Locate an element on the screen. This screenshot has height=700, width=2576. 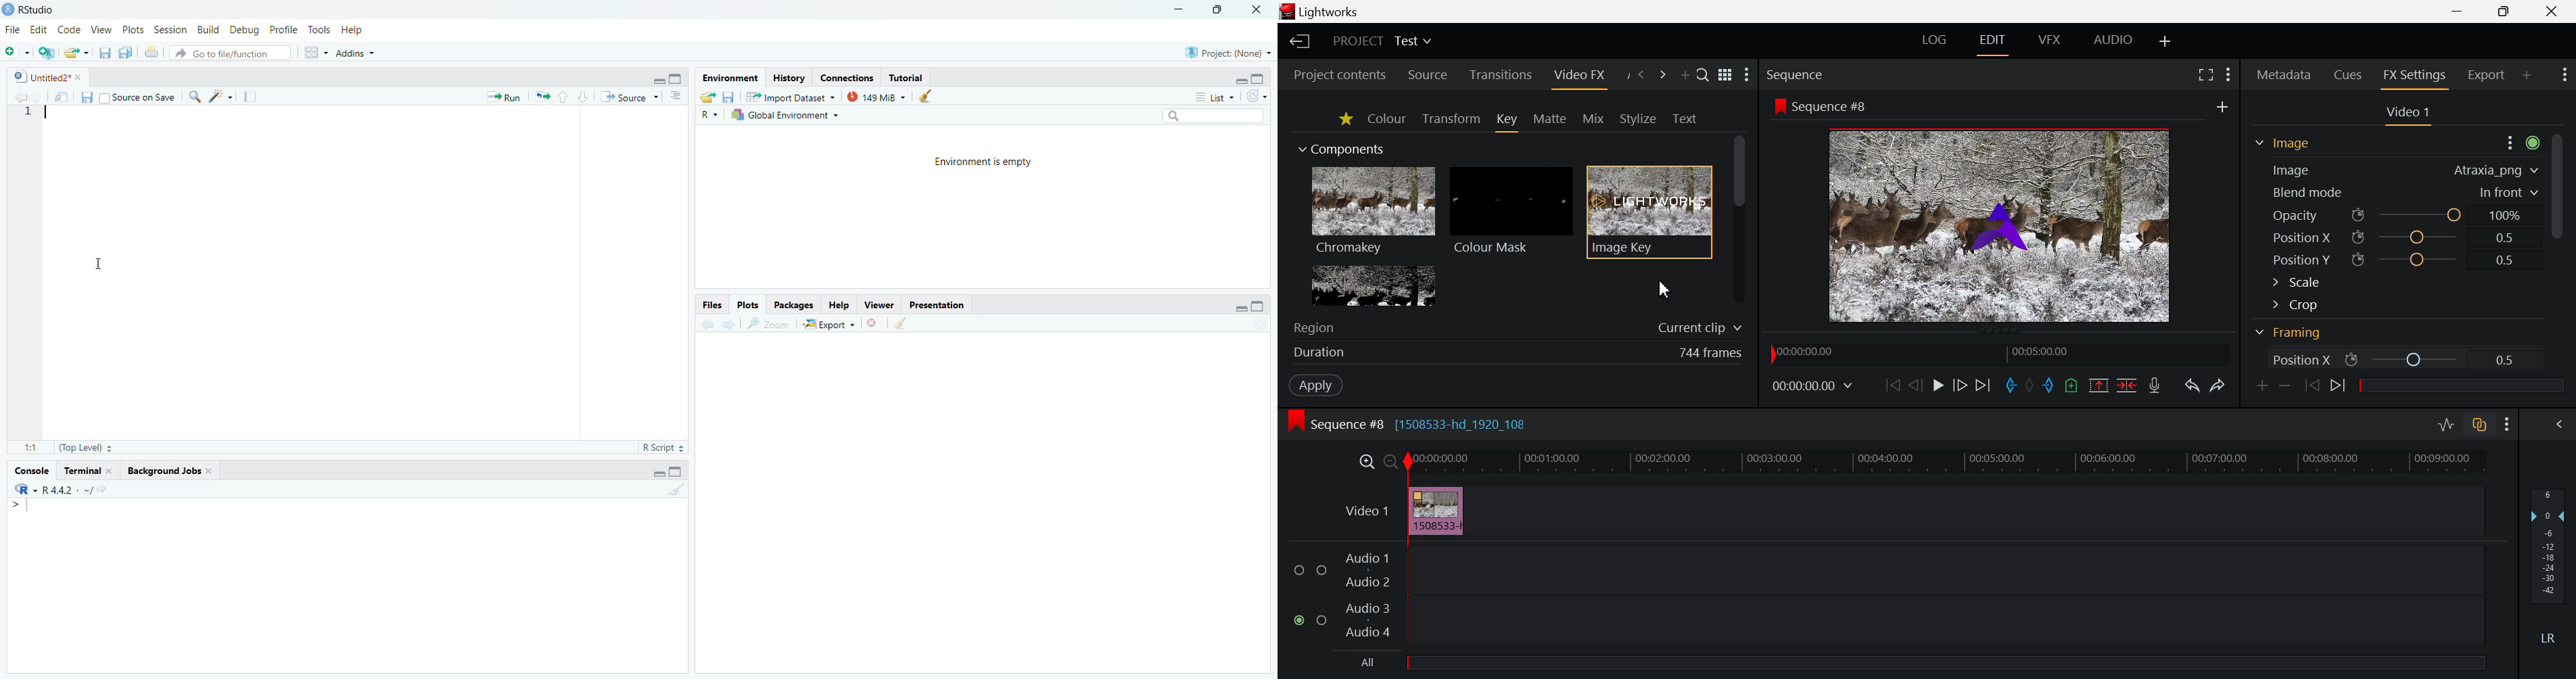
Connections is located at coordinates (847, 78).